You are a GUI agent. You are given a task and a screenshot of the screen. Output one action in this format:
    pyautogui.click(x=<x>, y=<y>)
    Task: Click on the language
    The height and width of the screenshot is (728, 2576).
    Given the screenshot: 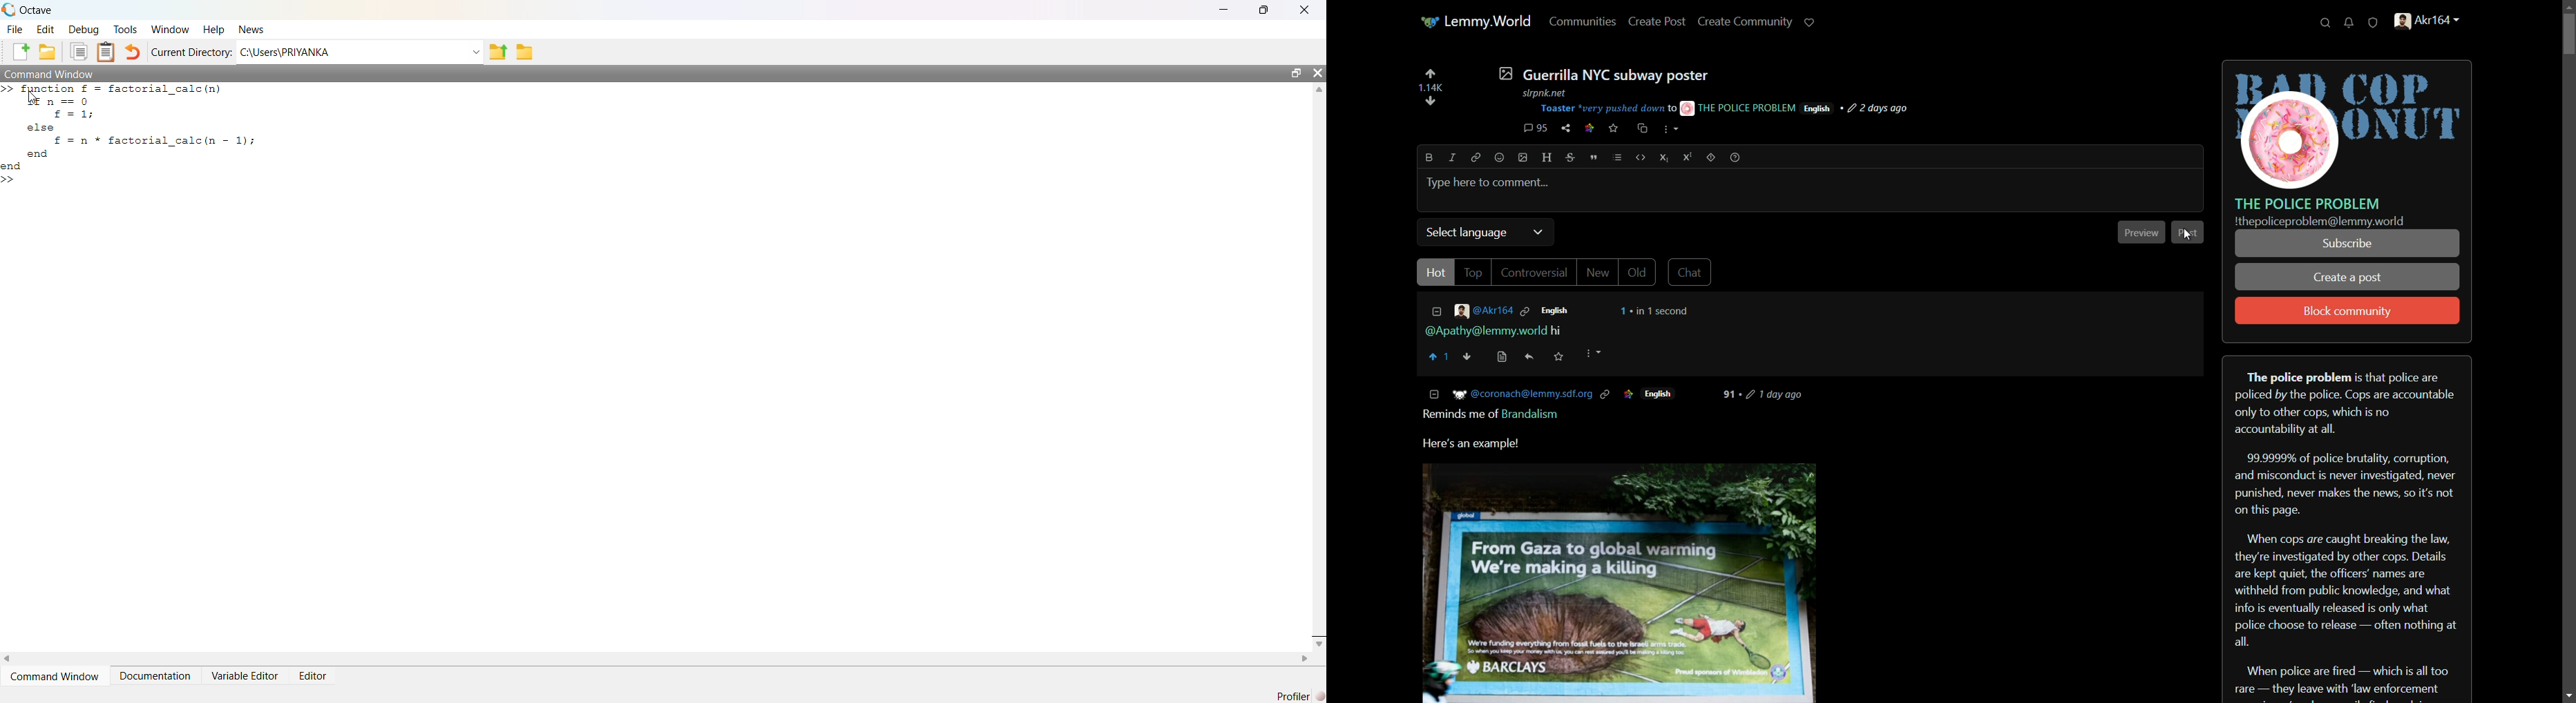 What is the action you would take?
    pyautogui.click(x=1817, y=109)
    